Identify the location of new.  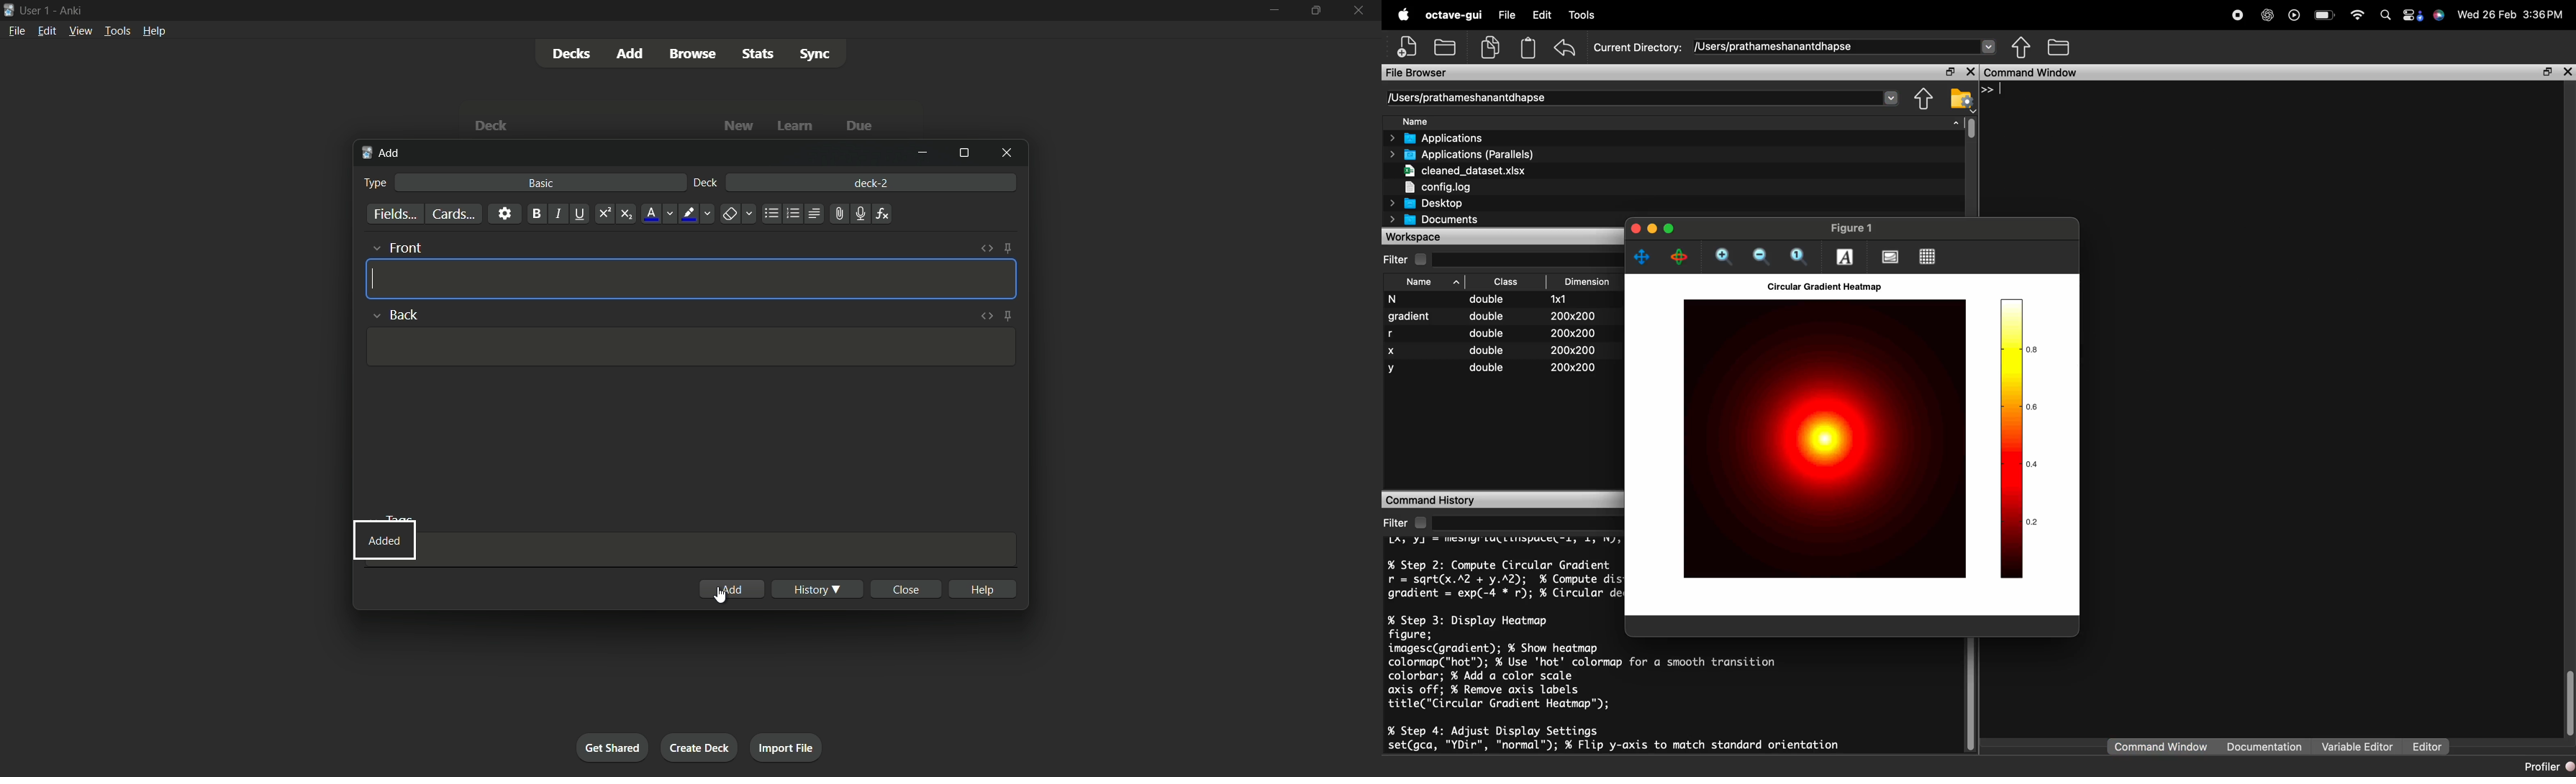
(739, 126).